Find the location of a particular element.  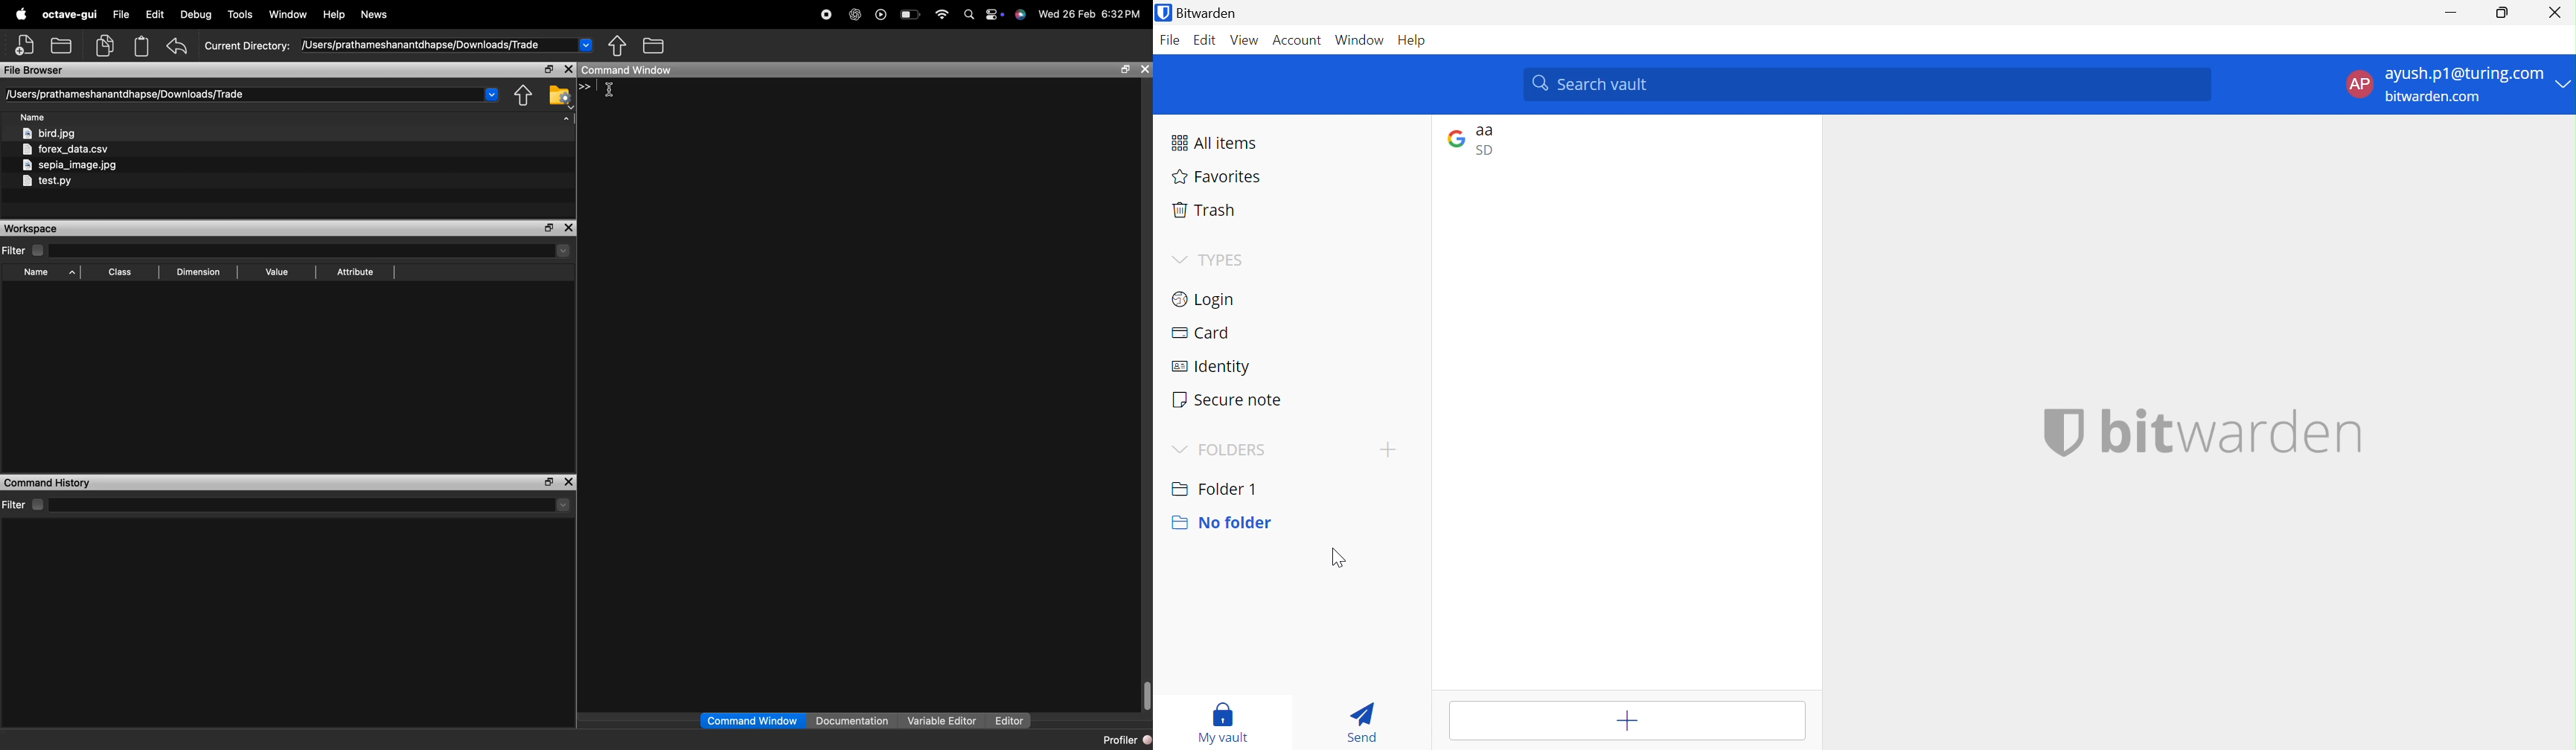

paste is located at coordinates (142, 46).